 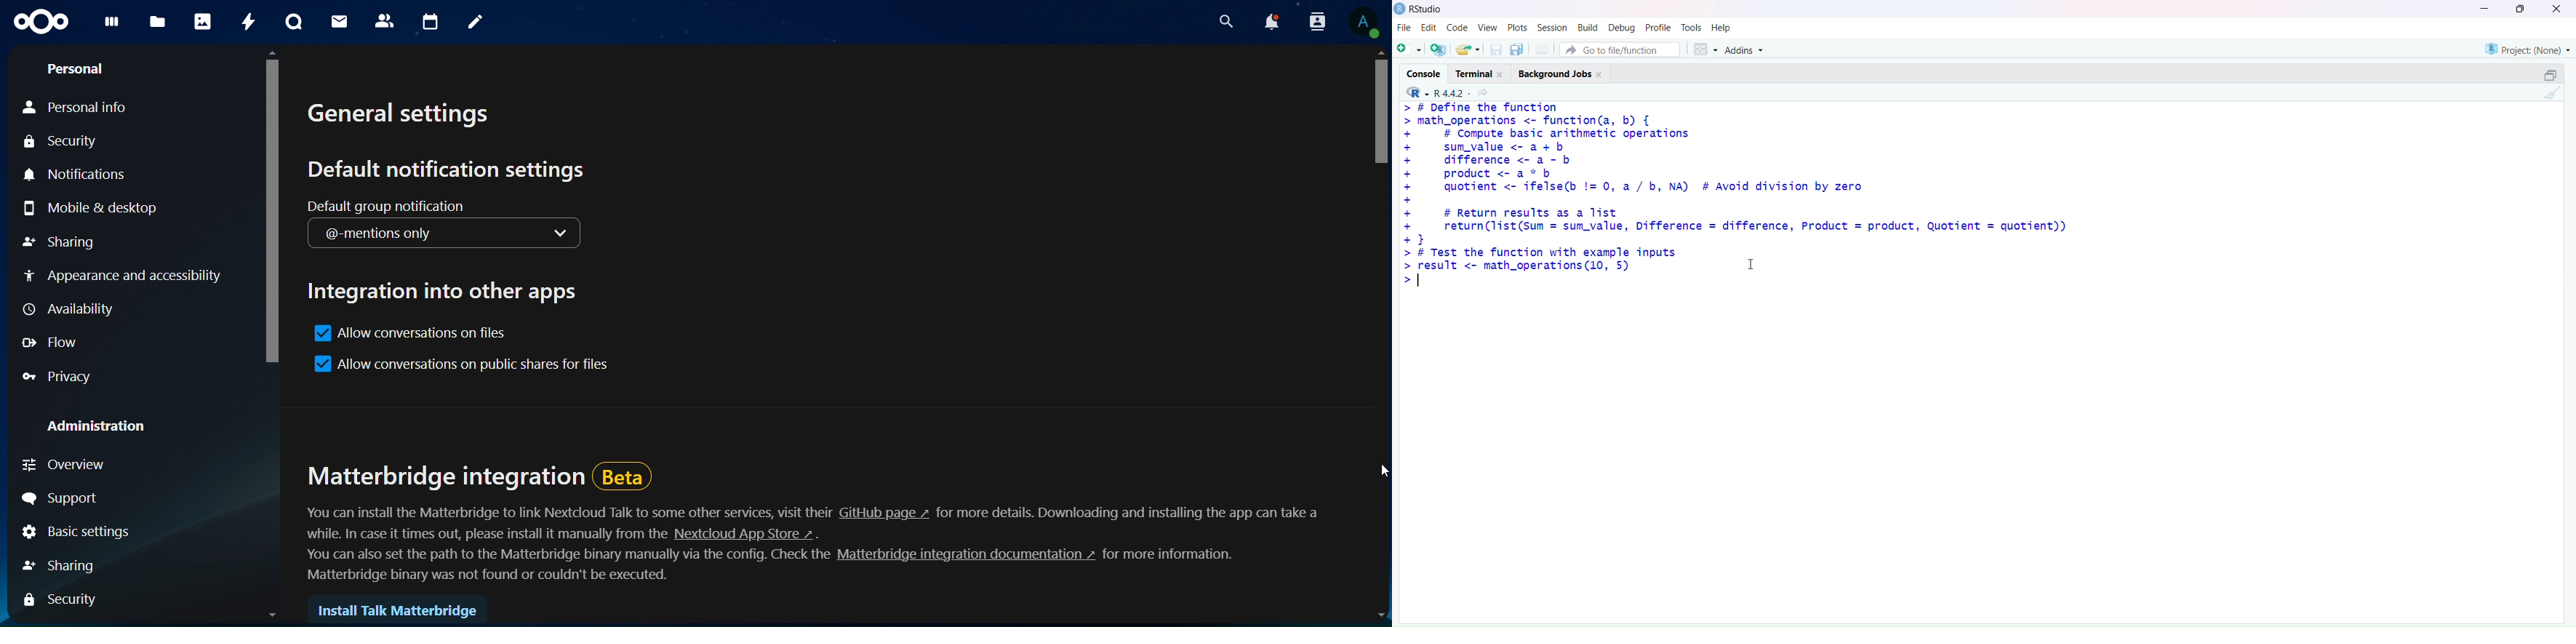 I want to click on Create a project, so click(x=1437, y=48).